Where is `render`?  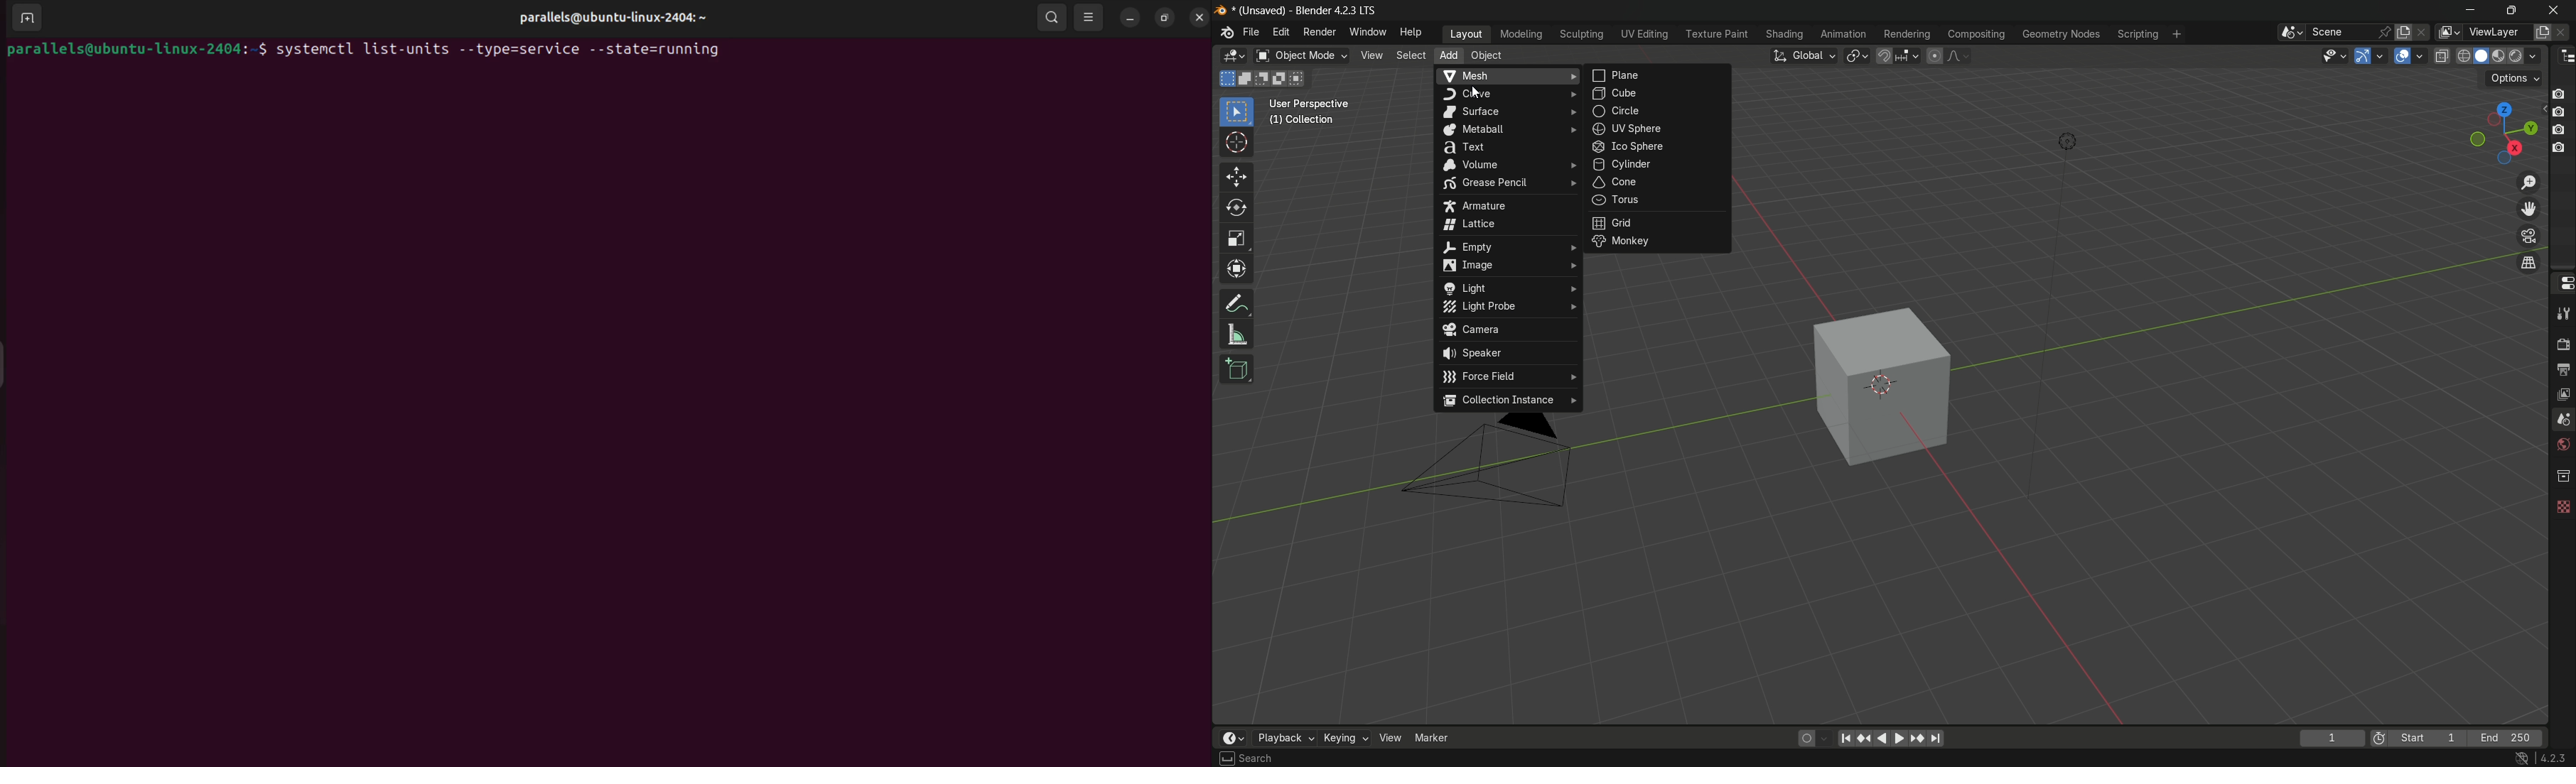 render is located at coordinates (2560, 343).